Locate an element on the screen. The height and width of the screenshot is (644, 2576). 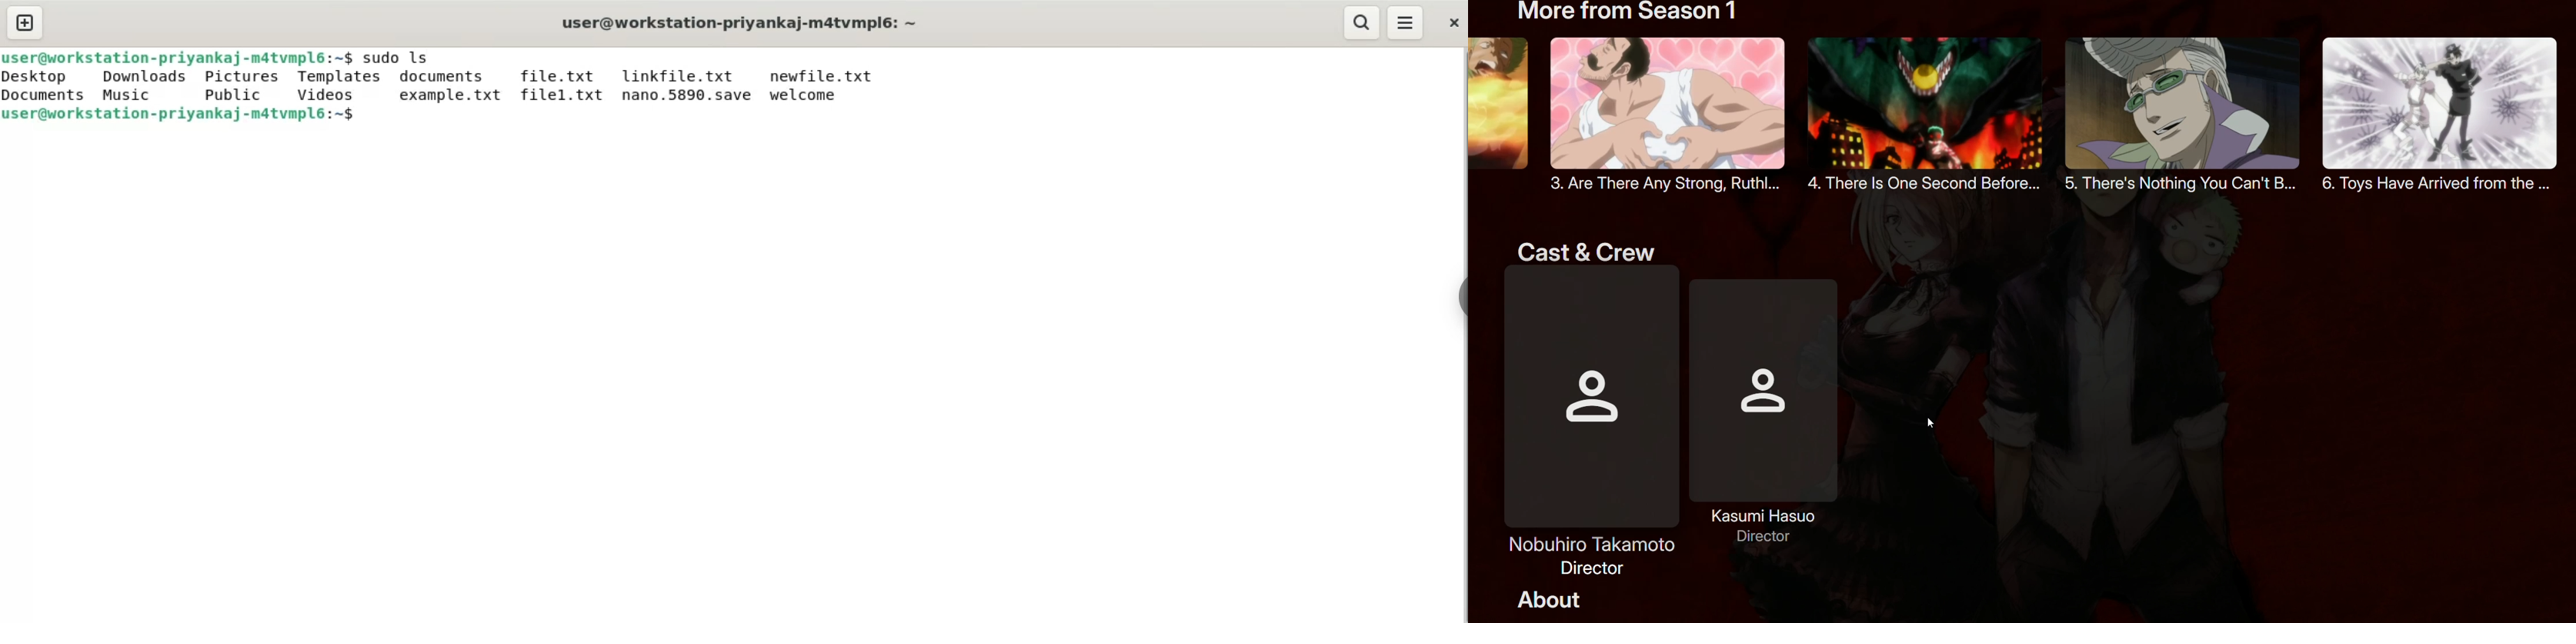
There is one second before is located at coordinates (1929, 115).